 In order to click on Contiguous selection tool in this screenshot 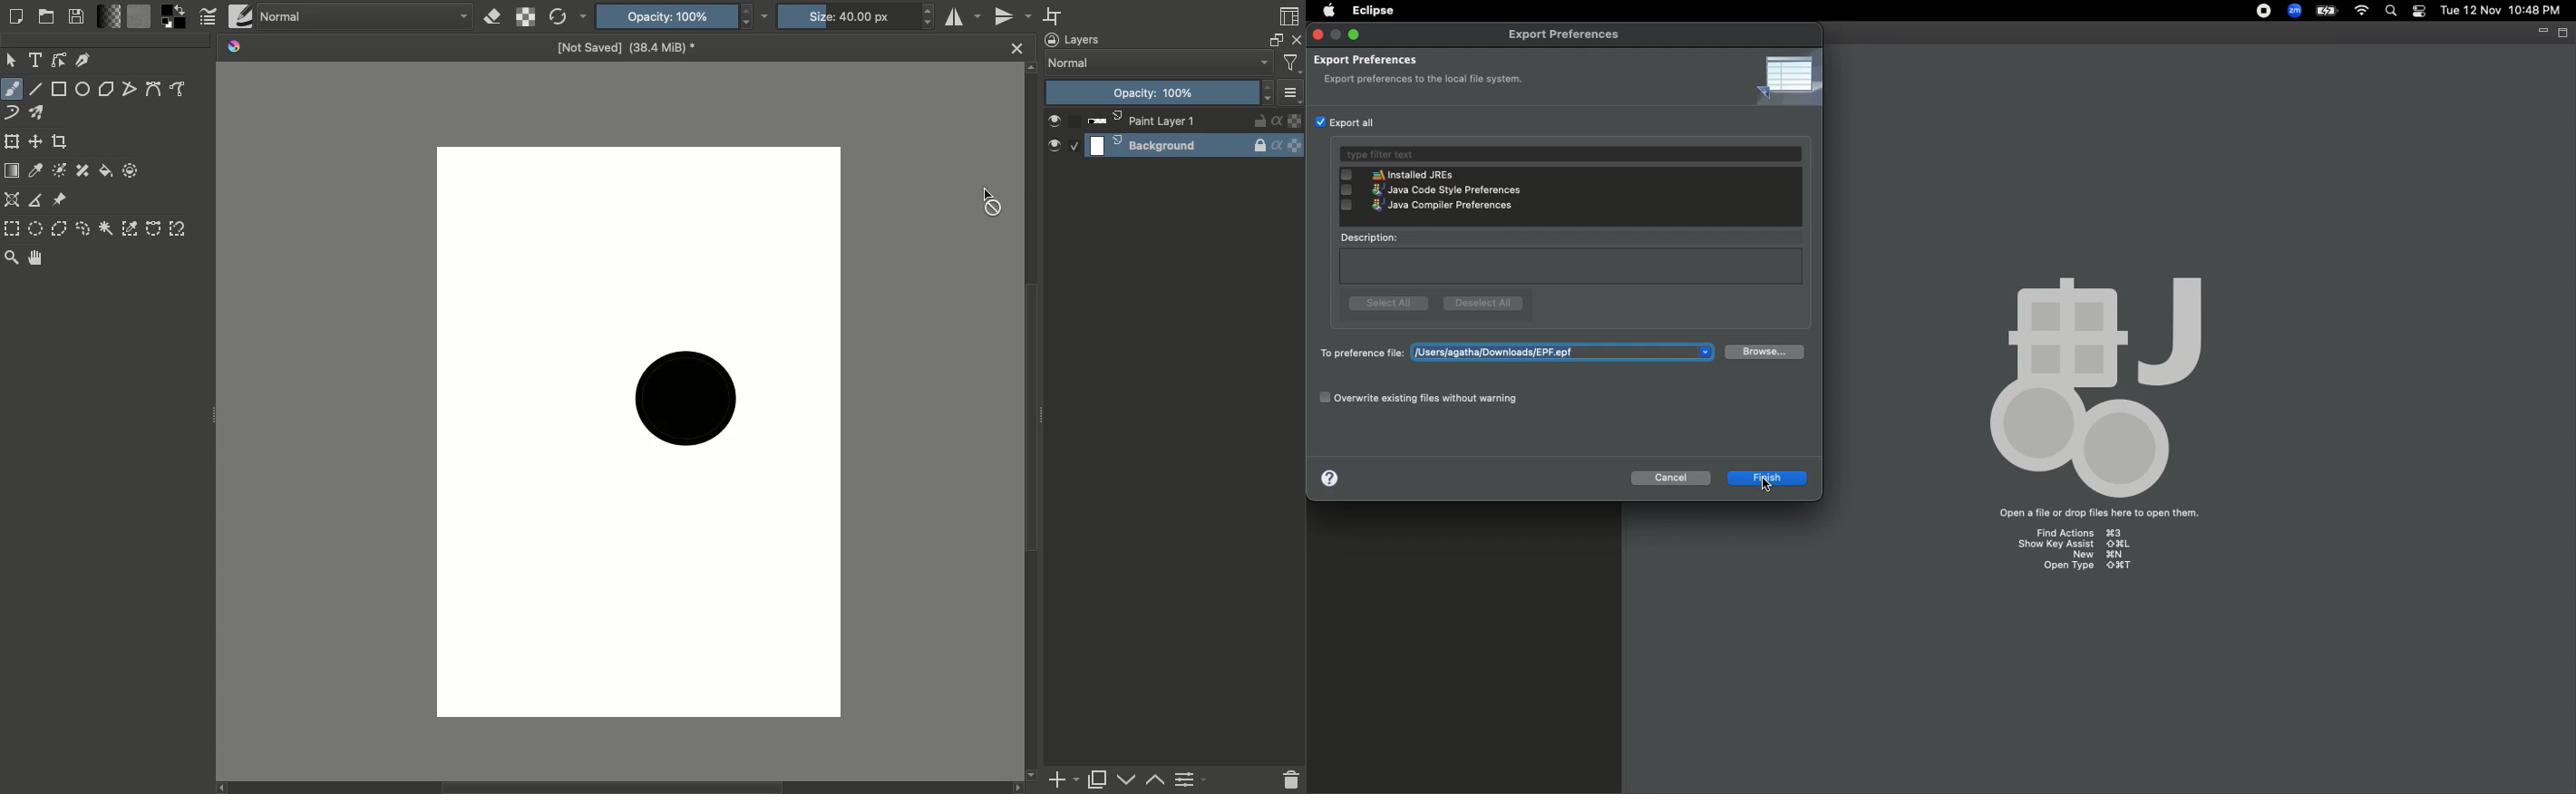, I will do `click(106, 228)`.